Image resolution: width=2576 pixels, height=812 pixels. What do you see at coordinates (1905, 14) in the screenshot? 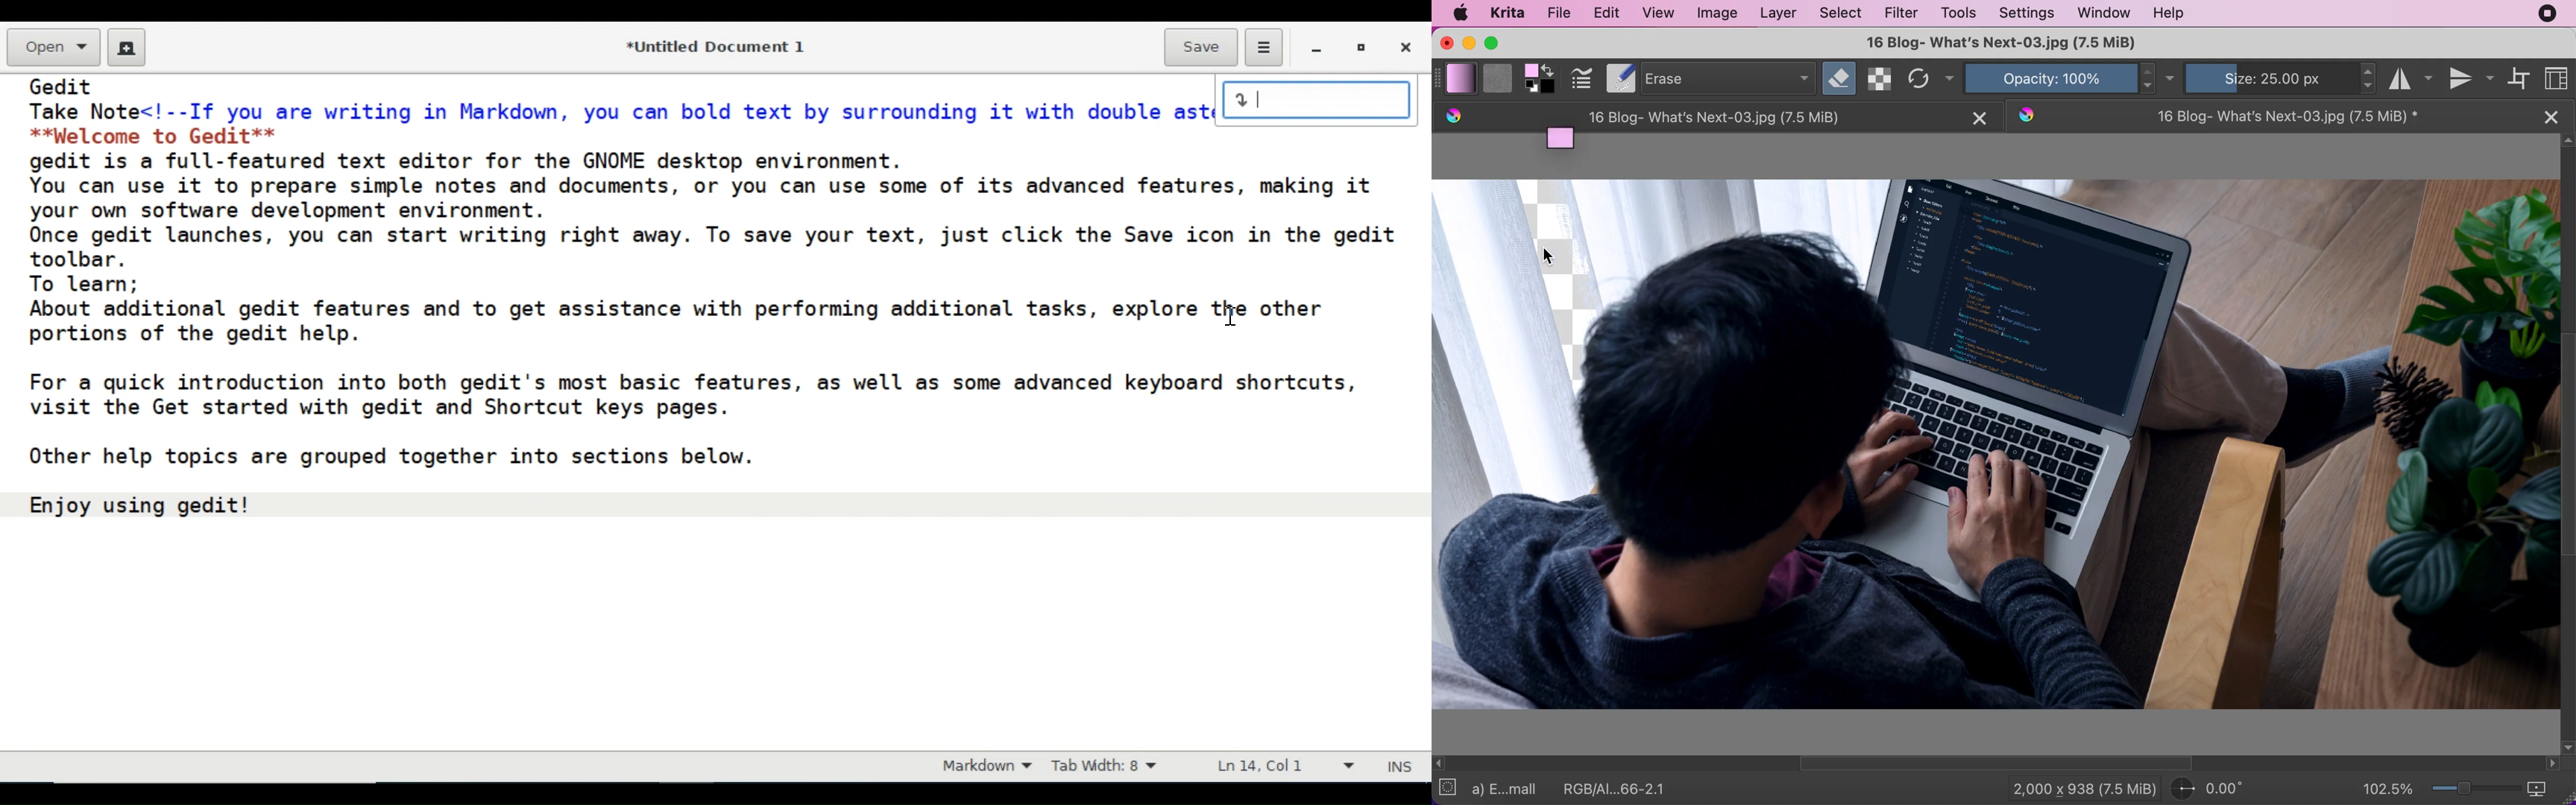
I see `filter` at bounding box center [1905, 14].